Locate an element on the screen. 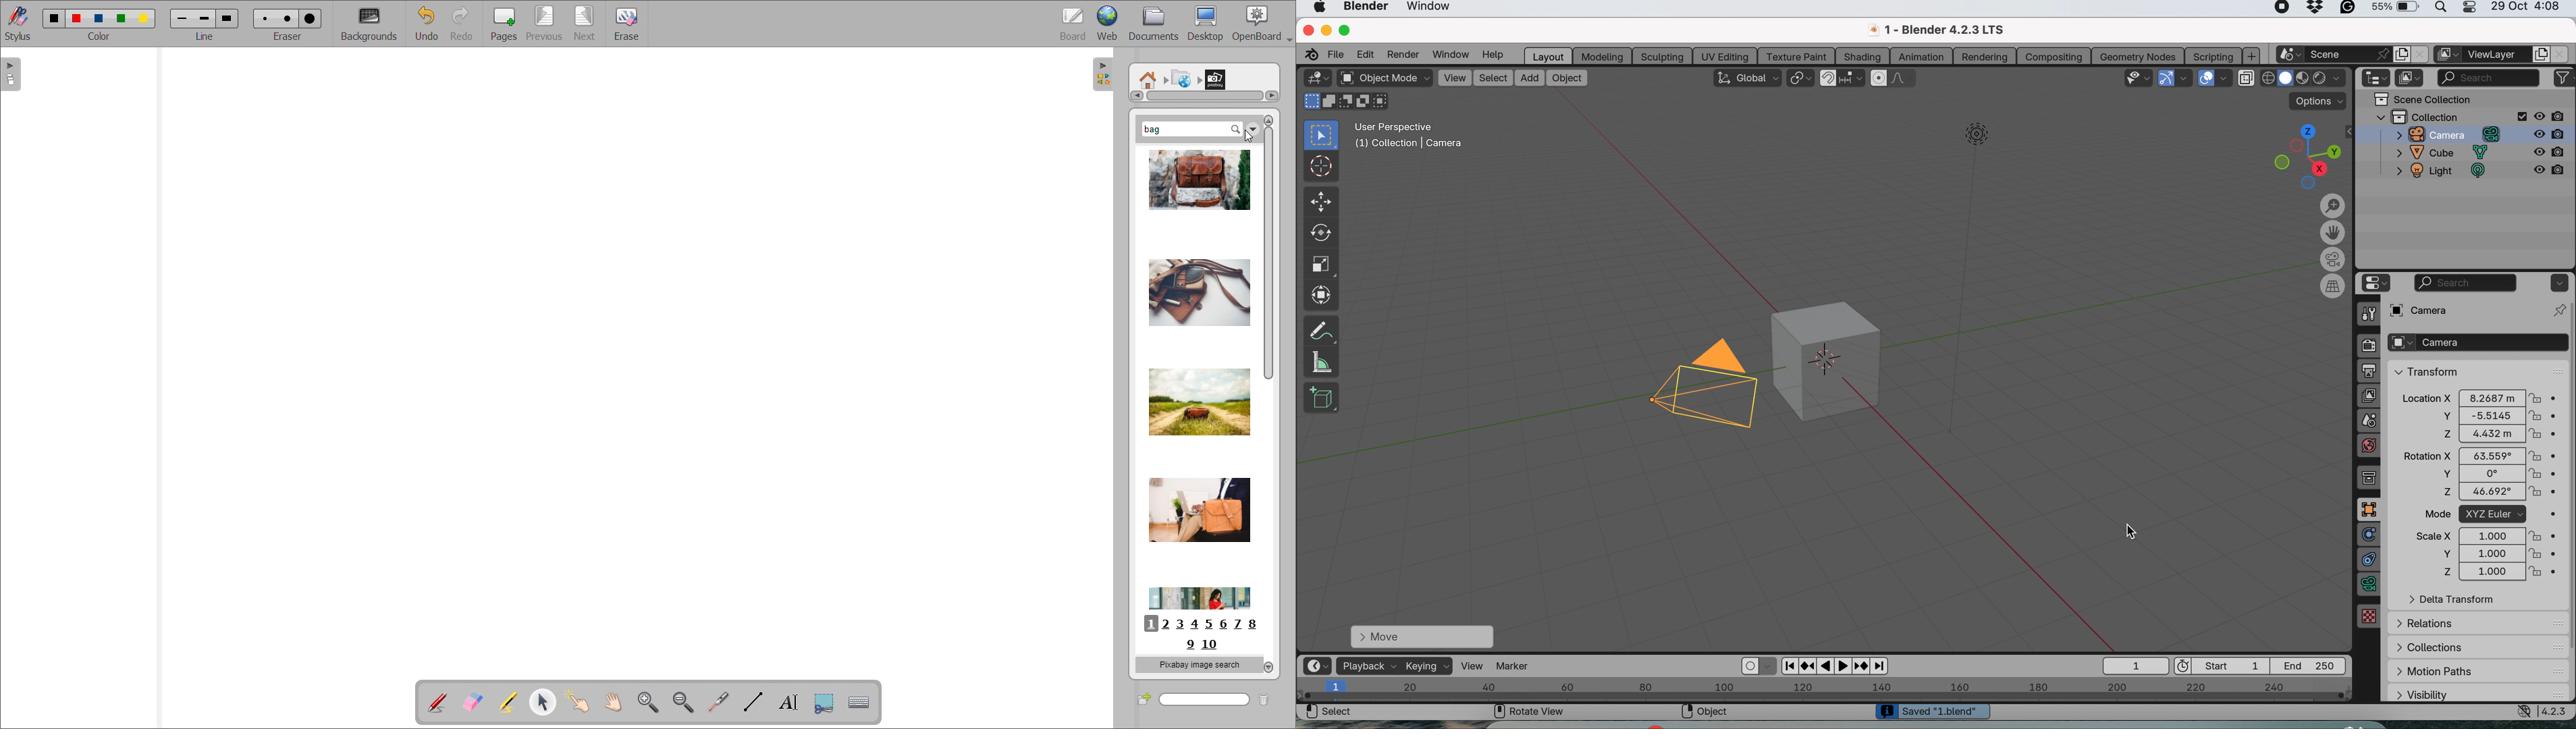  modes is located at coordinates (1343, 102).